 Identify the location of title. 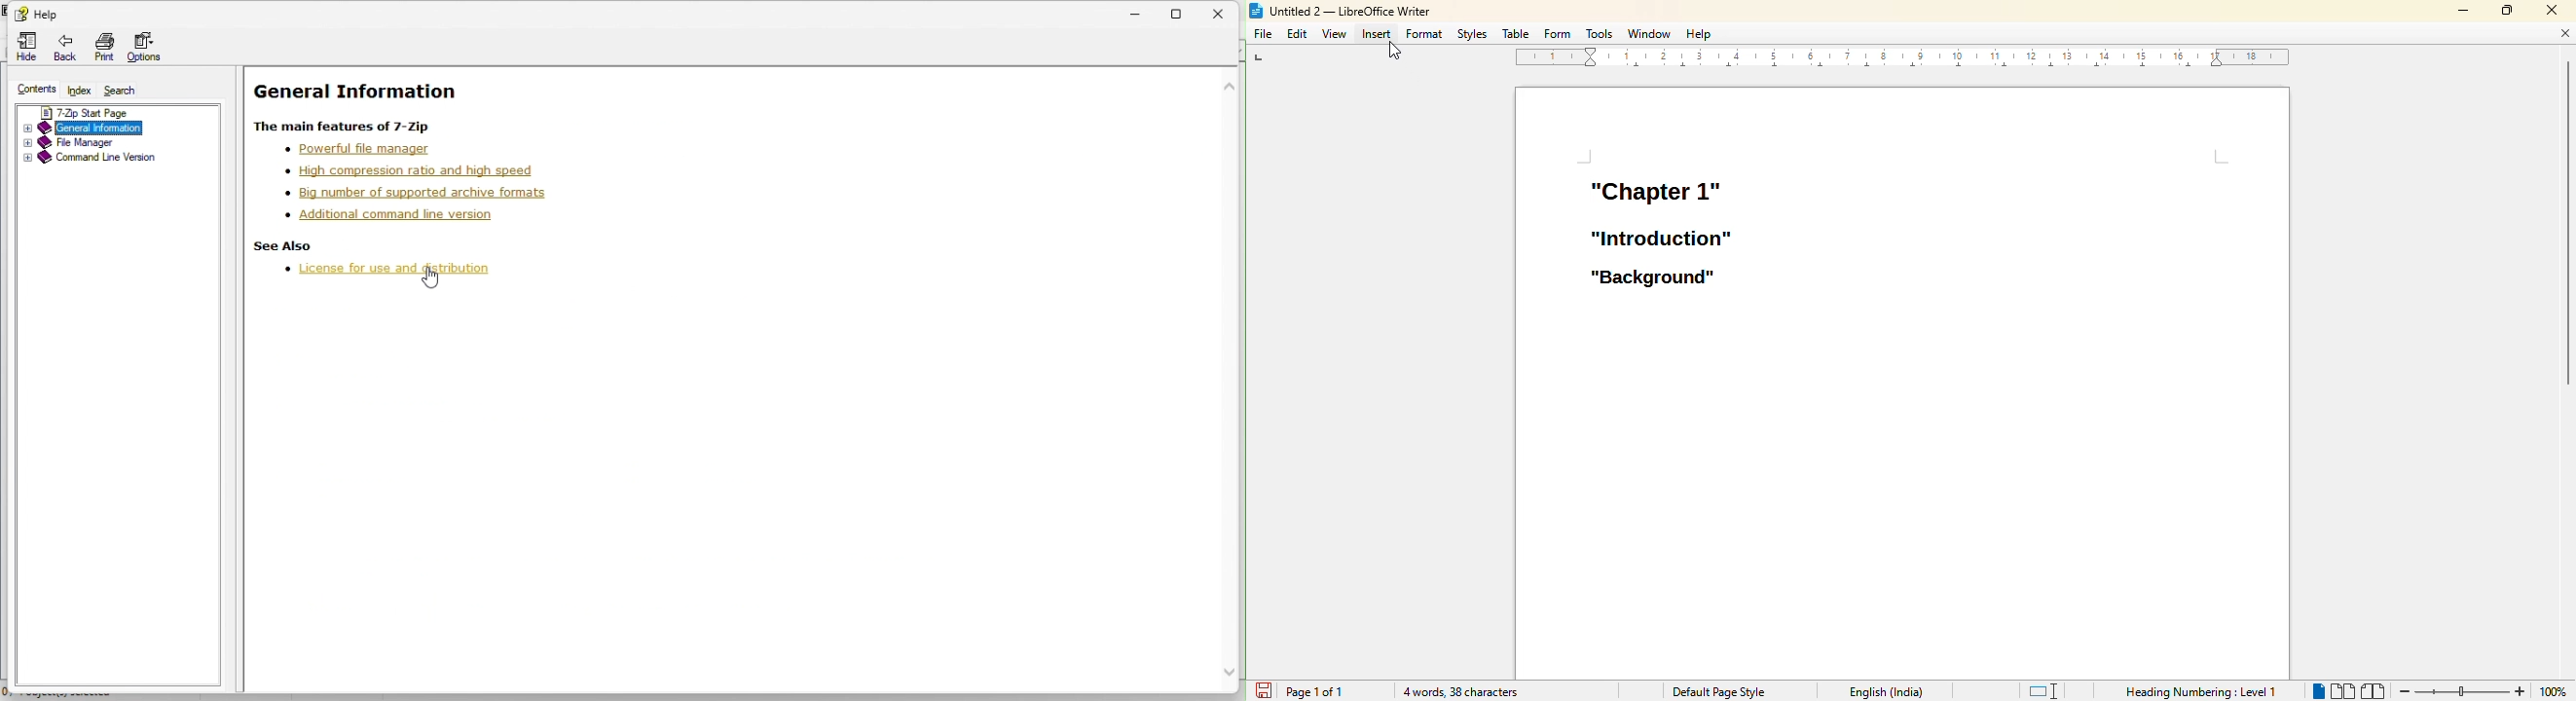
(1340, 11).